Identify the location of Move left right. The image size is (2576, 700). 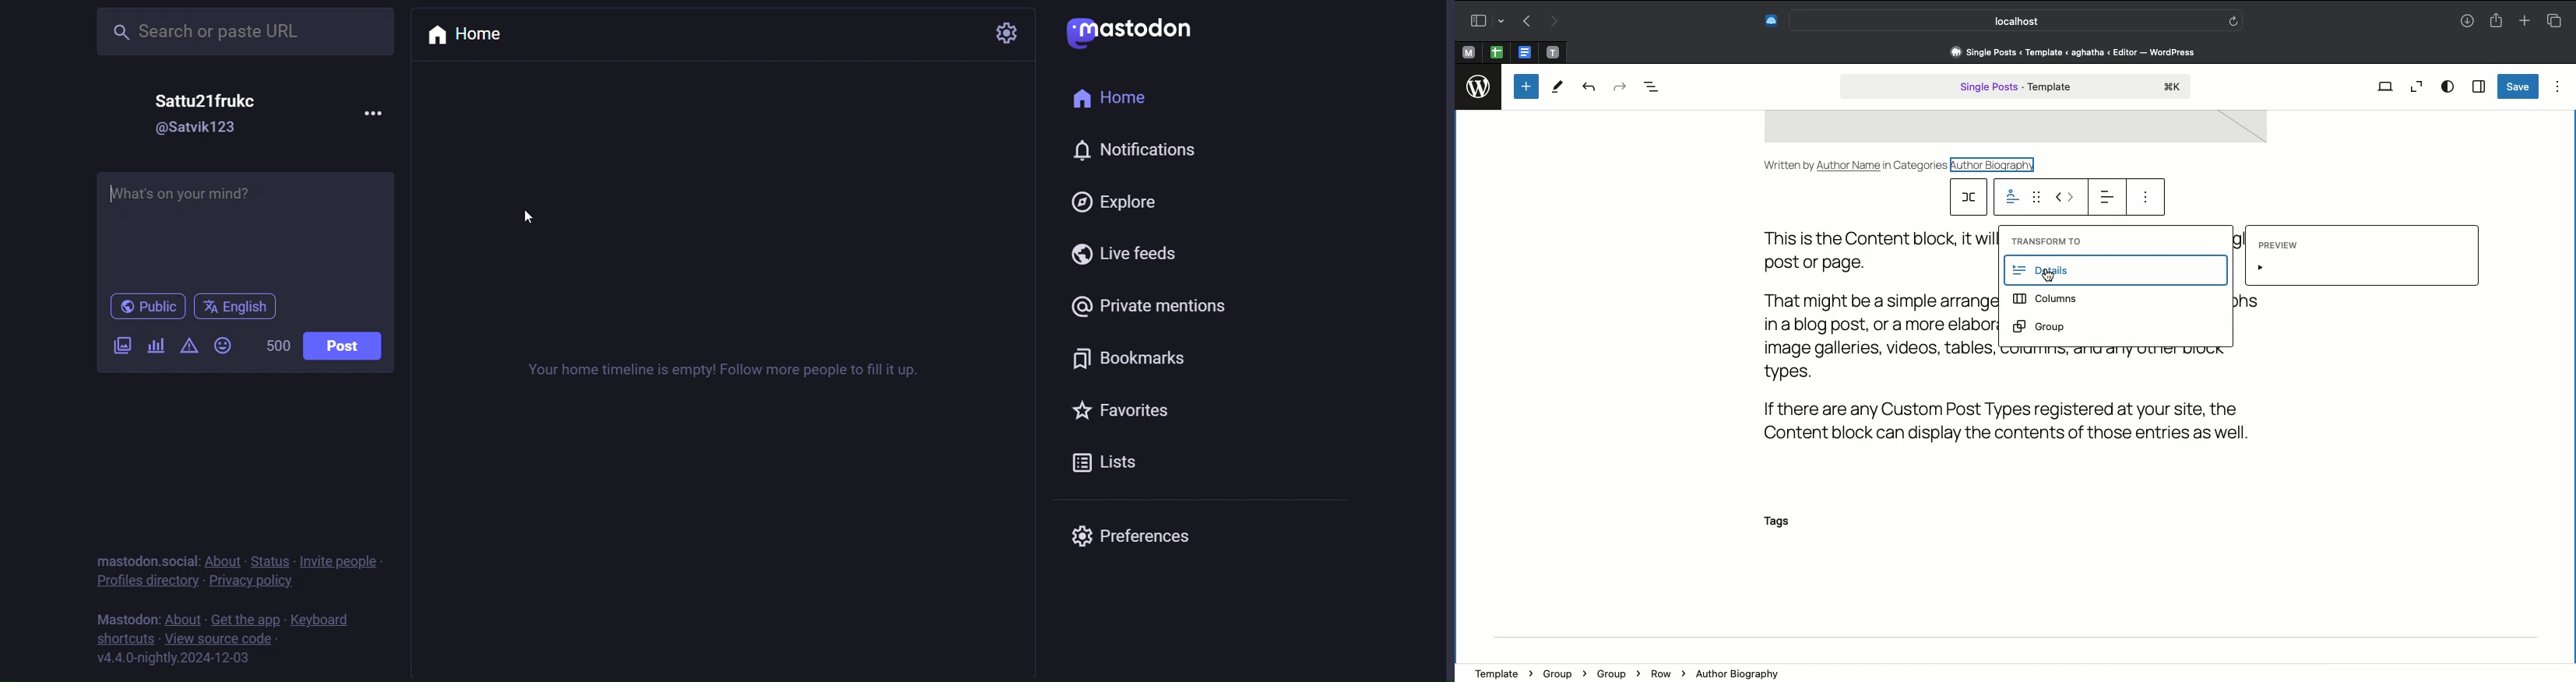
(2066, 197).